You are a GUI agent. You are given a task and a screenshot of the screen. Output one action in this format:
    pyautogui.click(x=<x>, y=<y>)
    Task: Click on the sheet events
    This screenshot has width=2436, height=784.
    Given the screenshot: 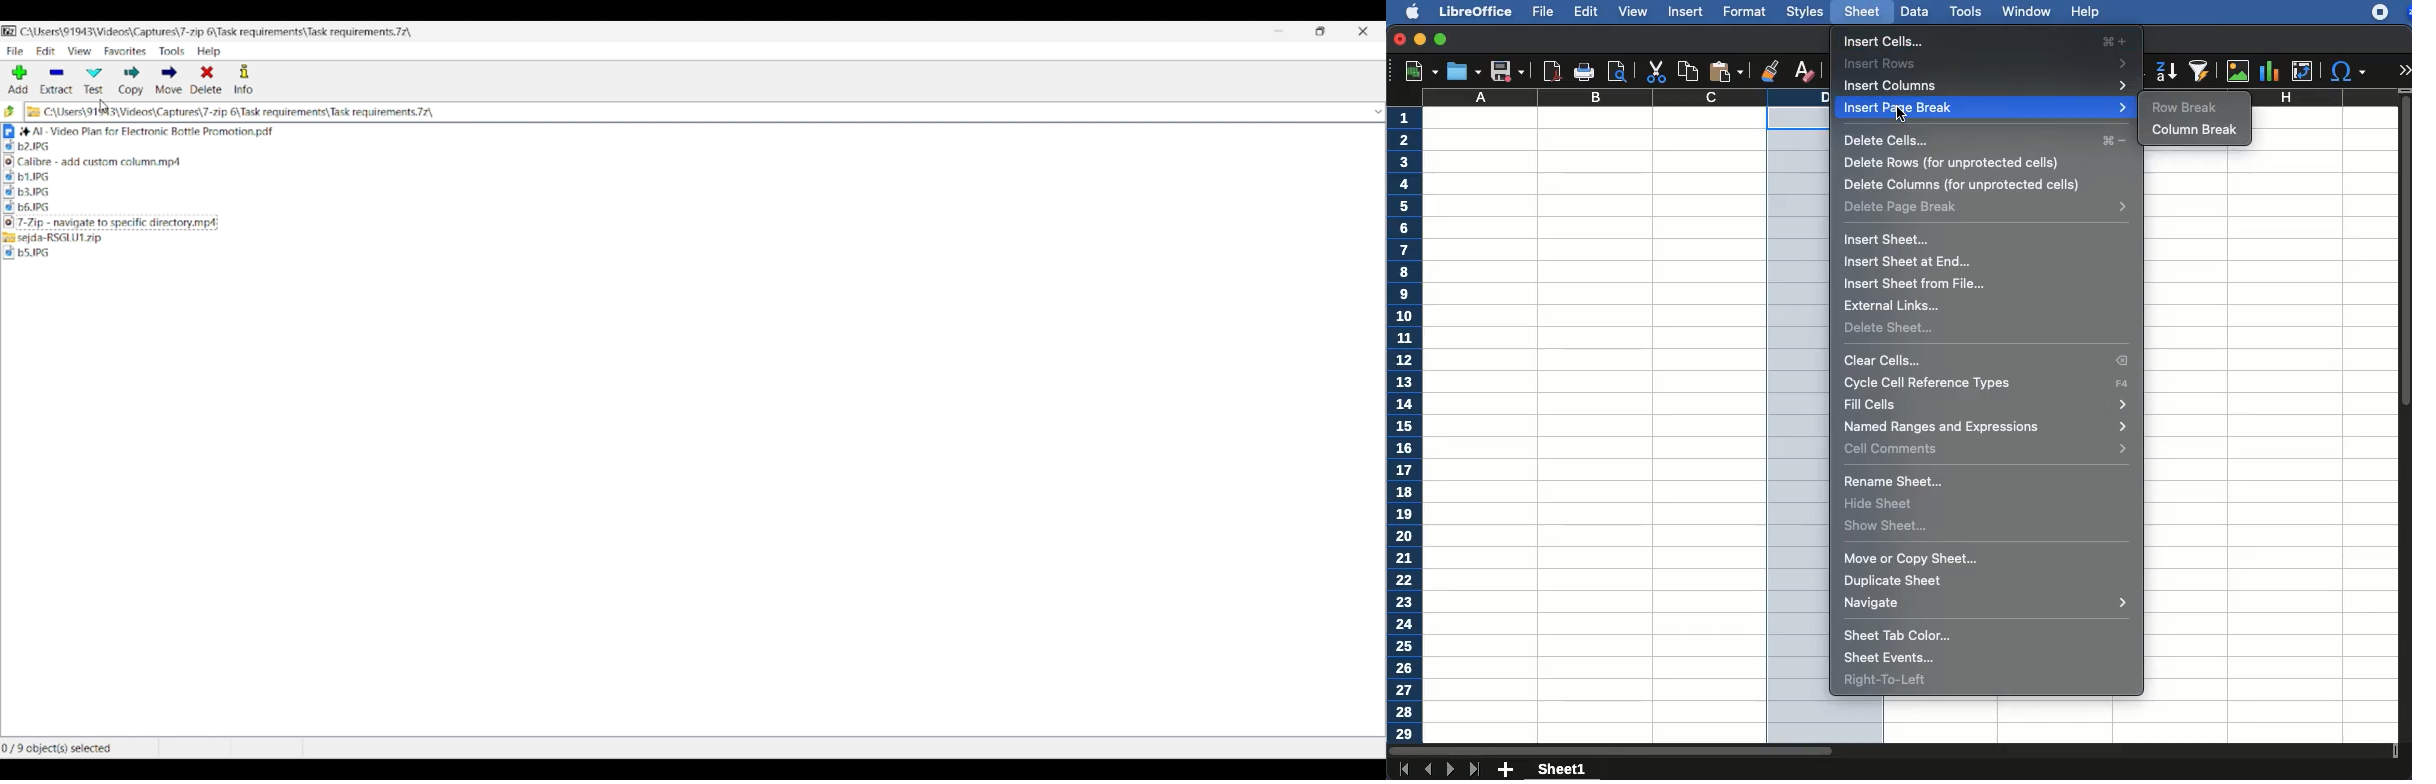 What is the action you would take?
    pyautogui.click(x=1888, y=658)
    